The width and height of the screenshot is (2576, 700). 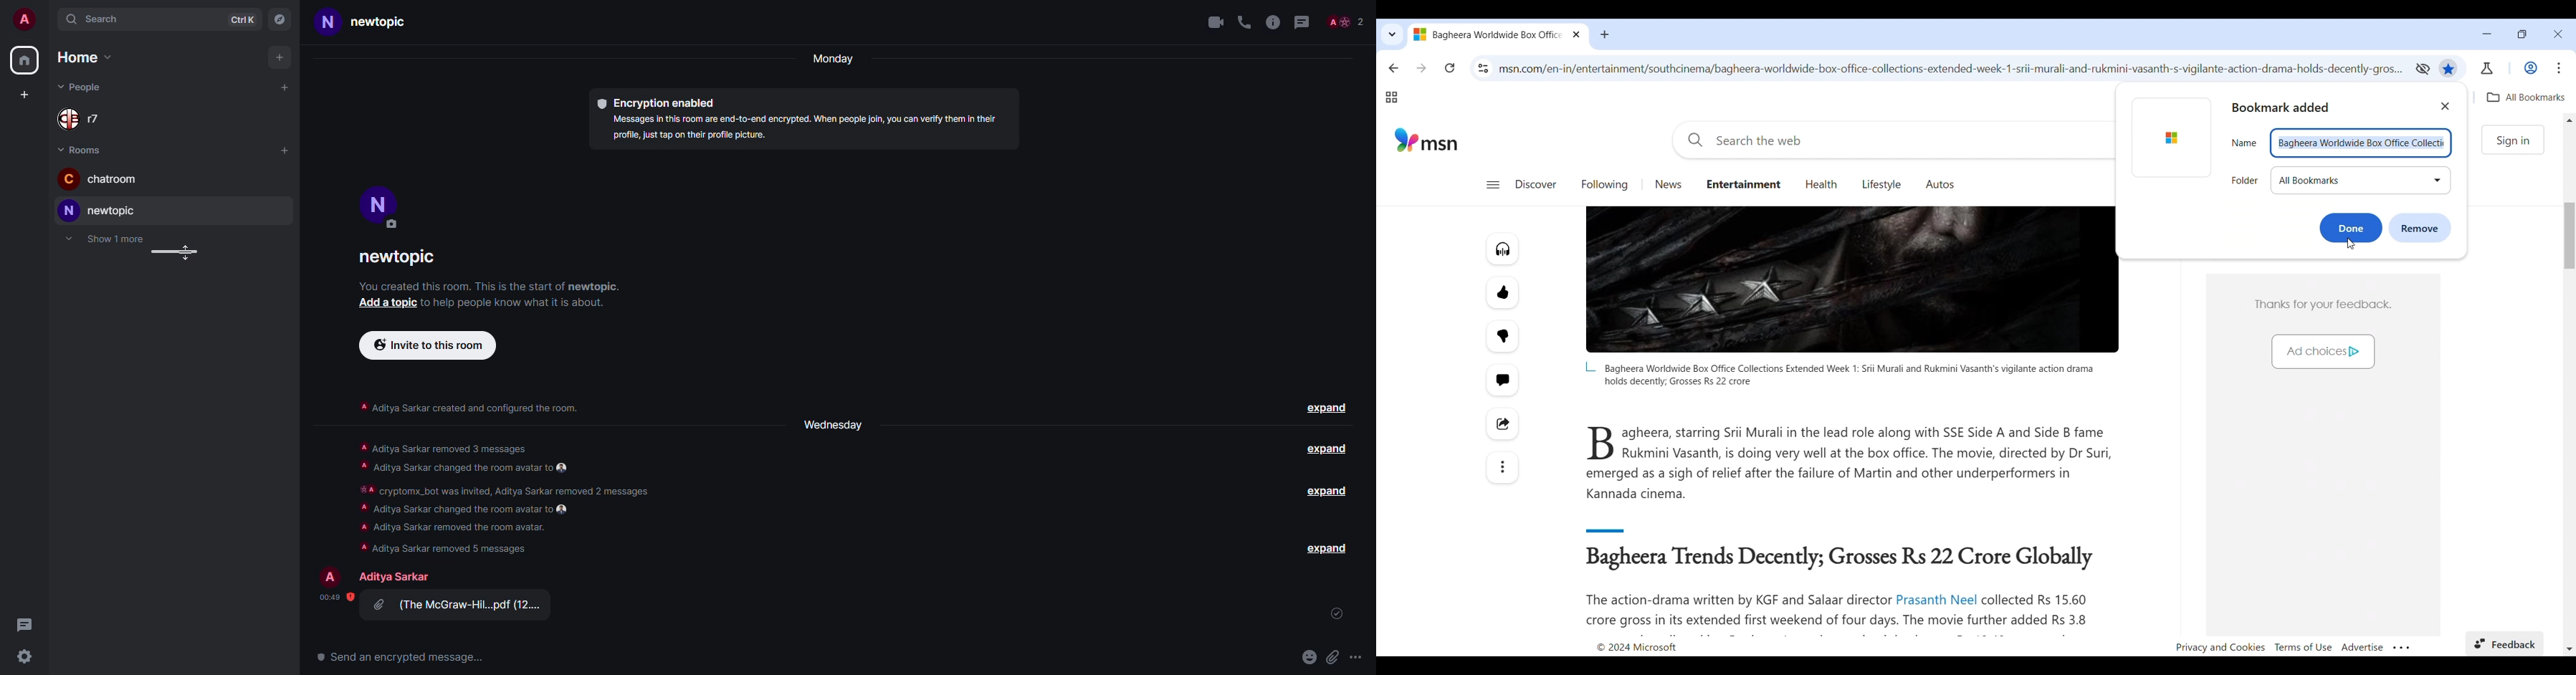 What do you see at coordinates (1310, 656) in the screenshot?
I see `emoji` at bounding box center [1310, 656].